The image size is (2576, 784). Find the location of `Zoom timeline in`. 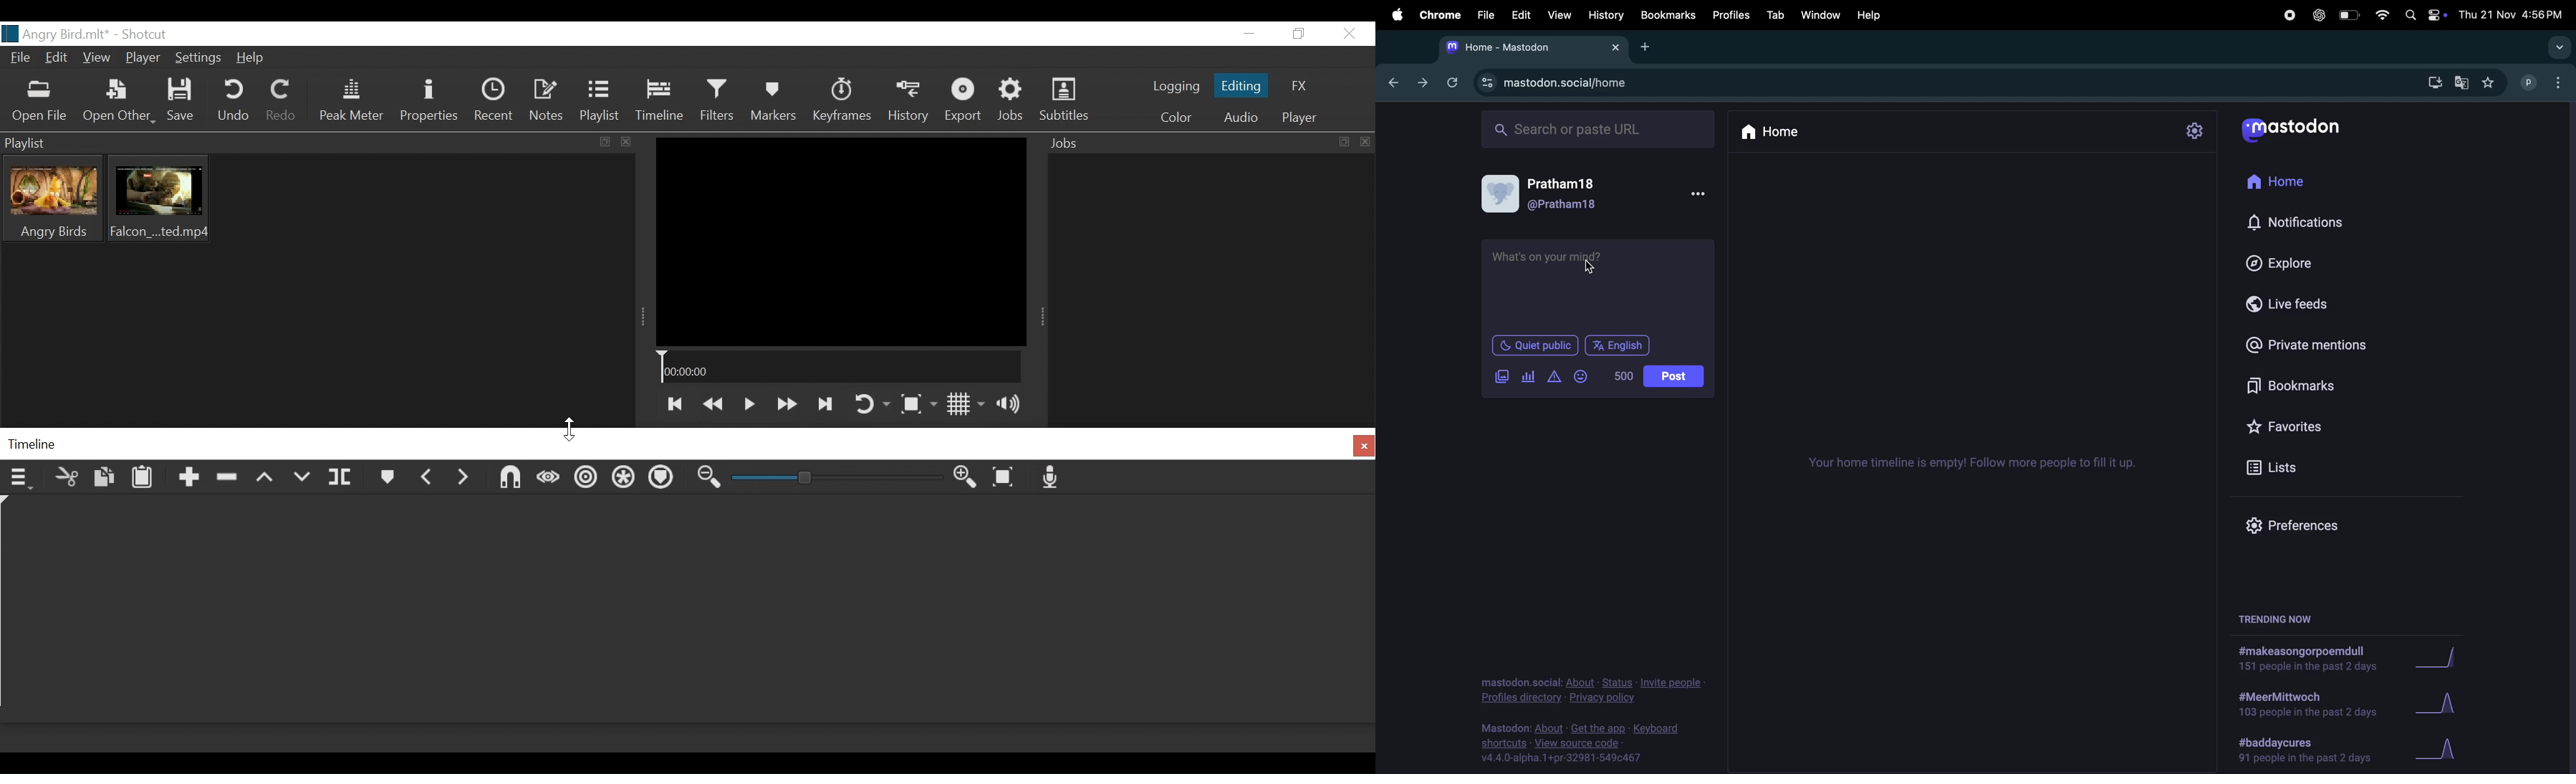

Zoom timeline in is located at coordinates (710, 480).